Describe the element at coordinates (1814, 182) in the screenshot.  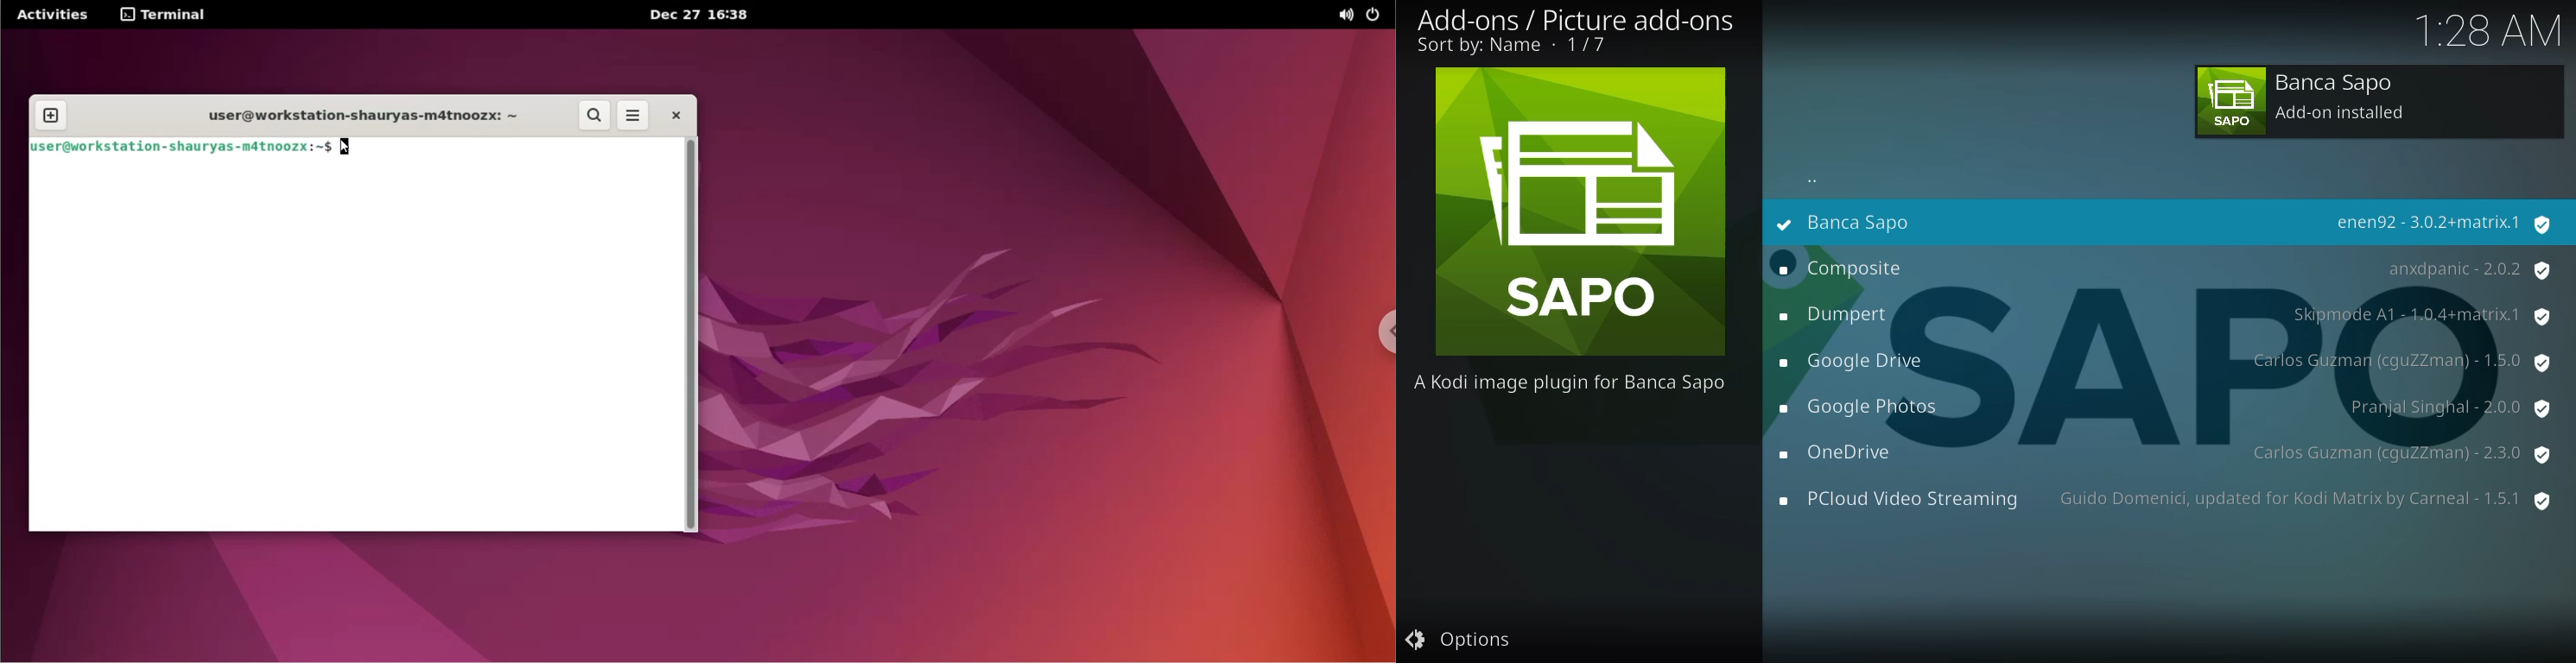
I see `back` at that location.